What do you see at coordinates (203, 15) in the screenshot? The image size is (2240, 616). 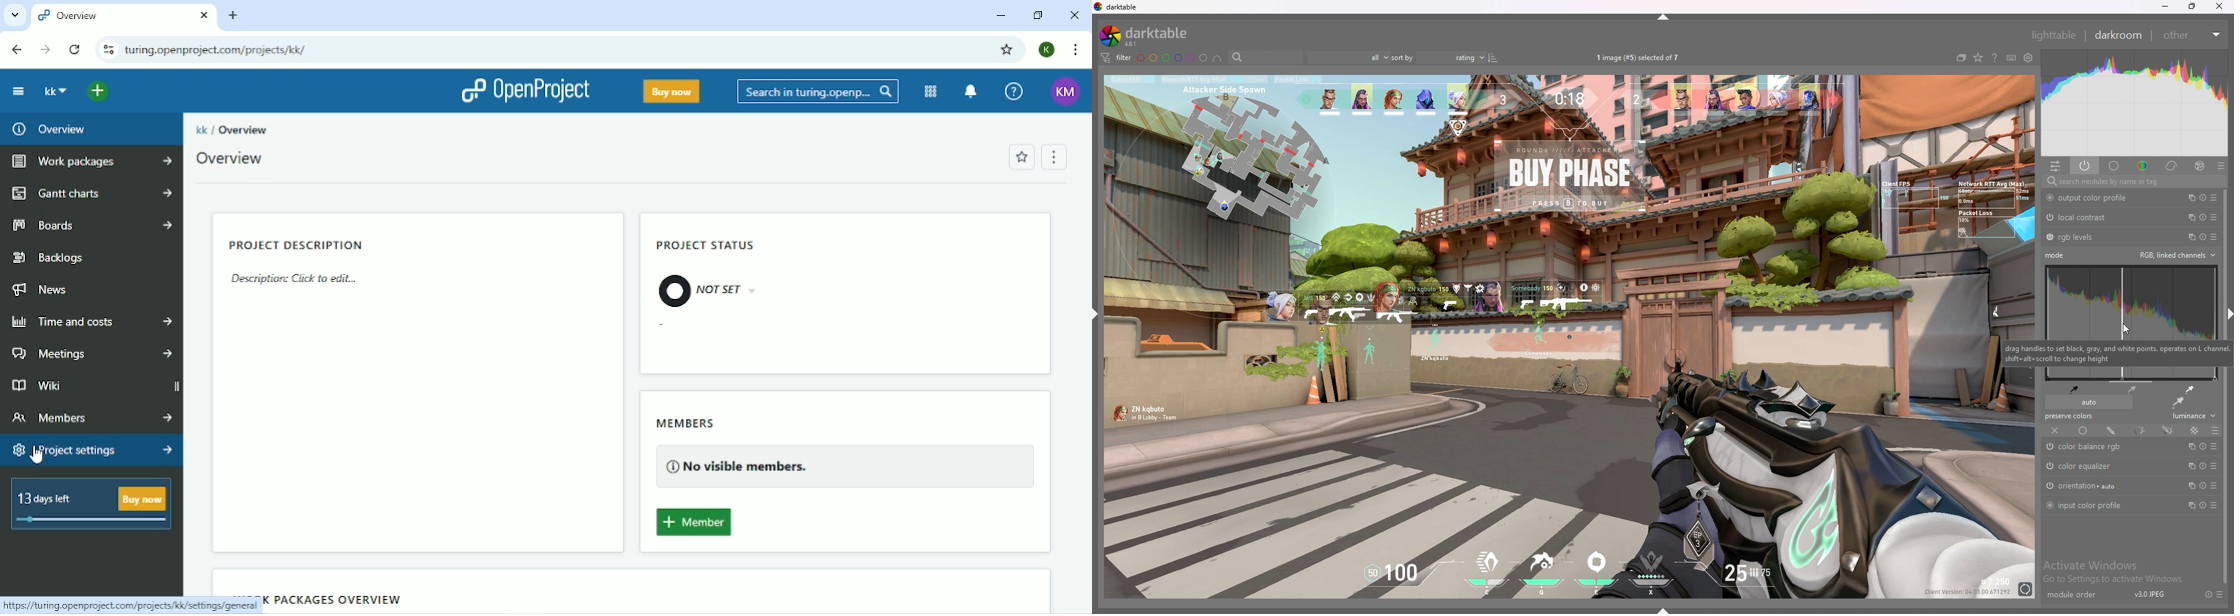 I see `close` at bounding box center [203, 15].